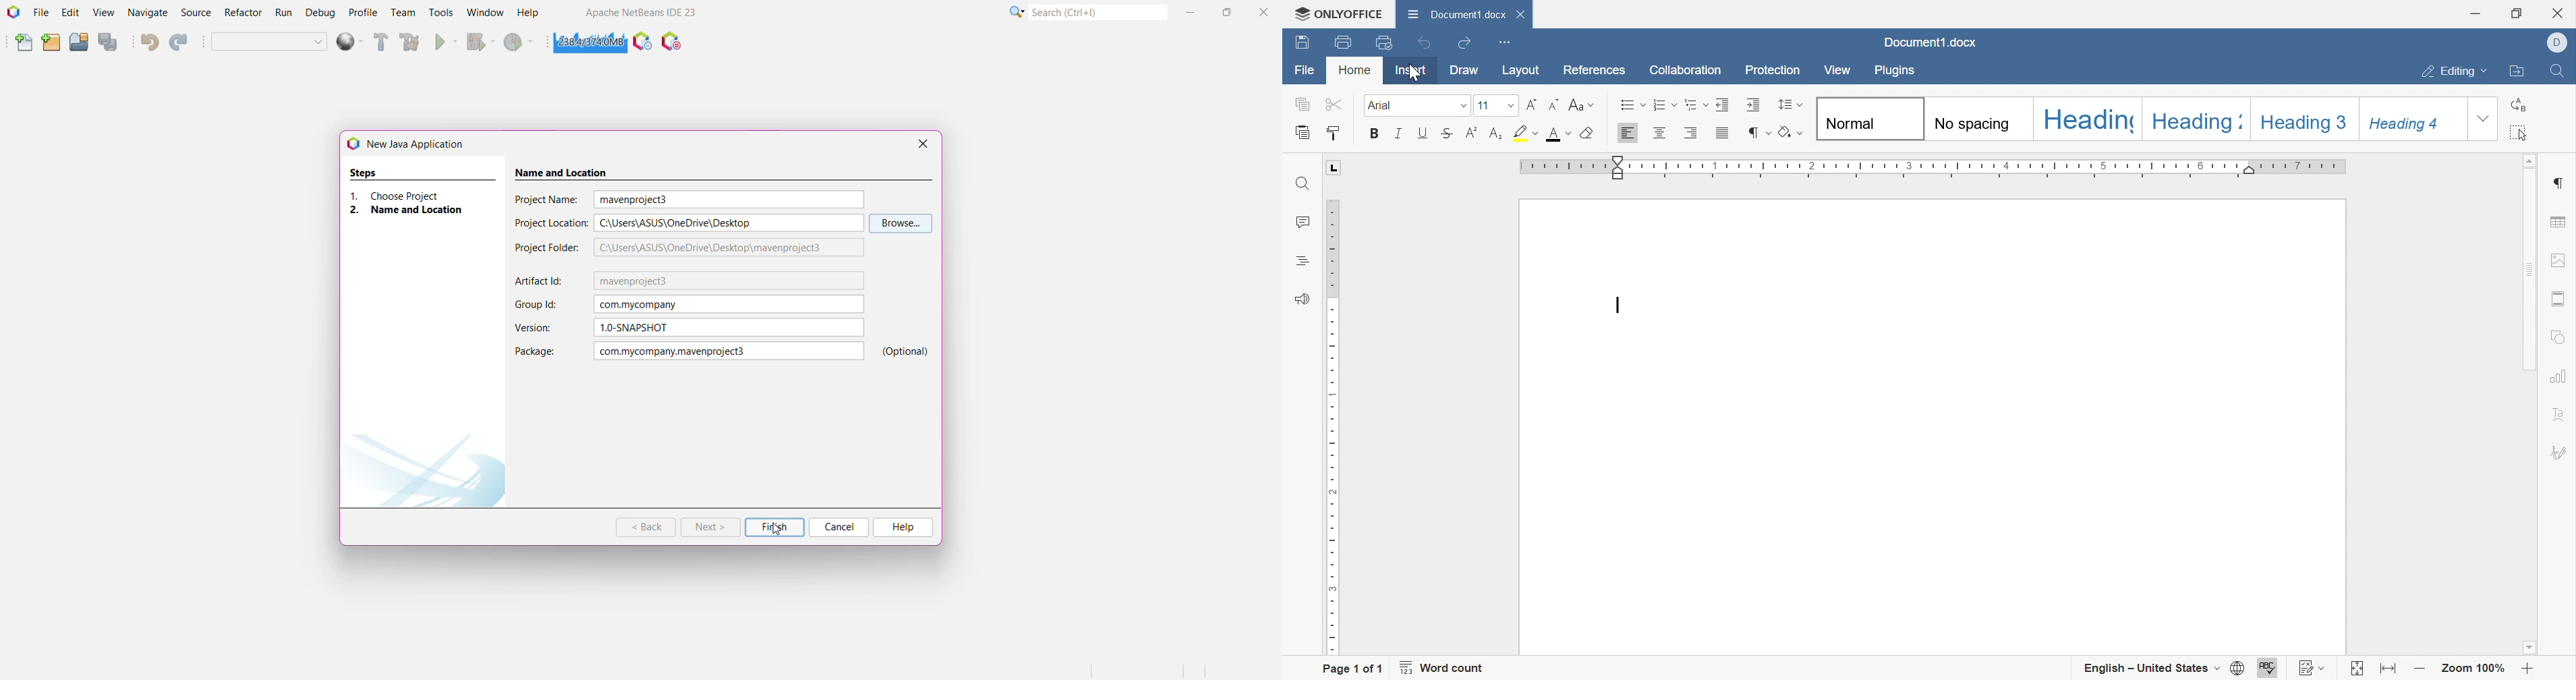  I want to click on References, so click(1599, 73).